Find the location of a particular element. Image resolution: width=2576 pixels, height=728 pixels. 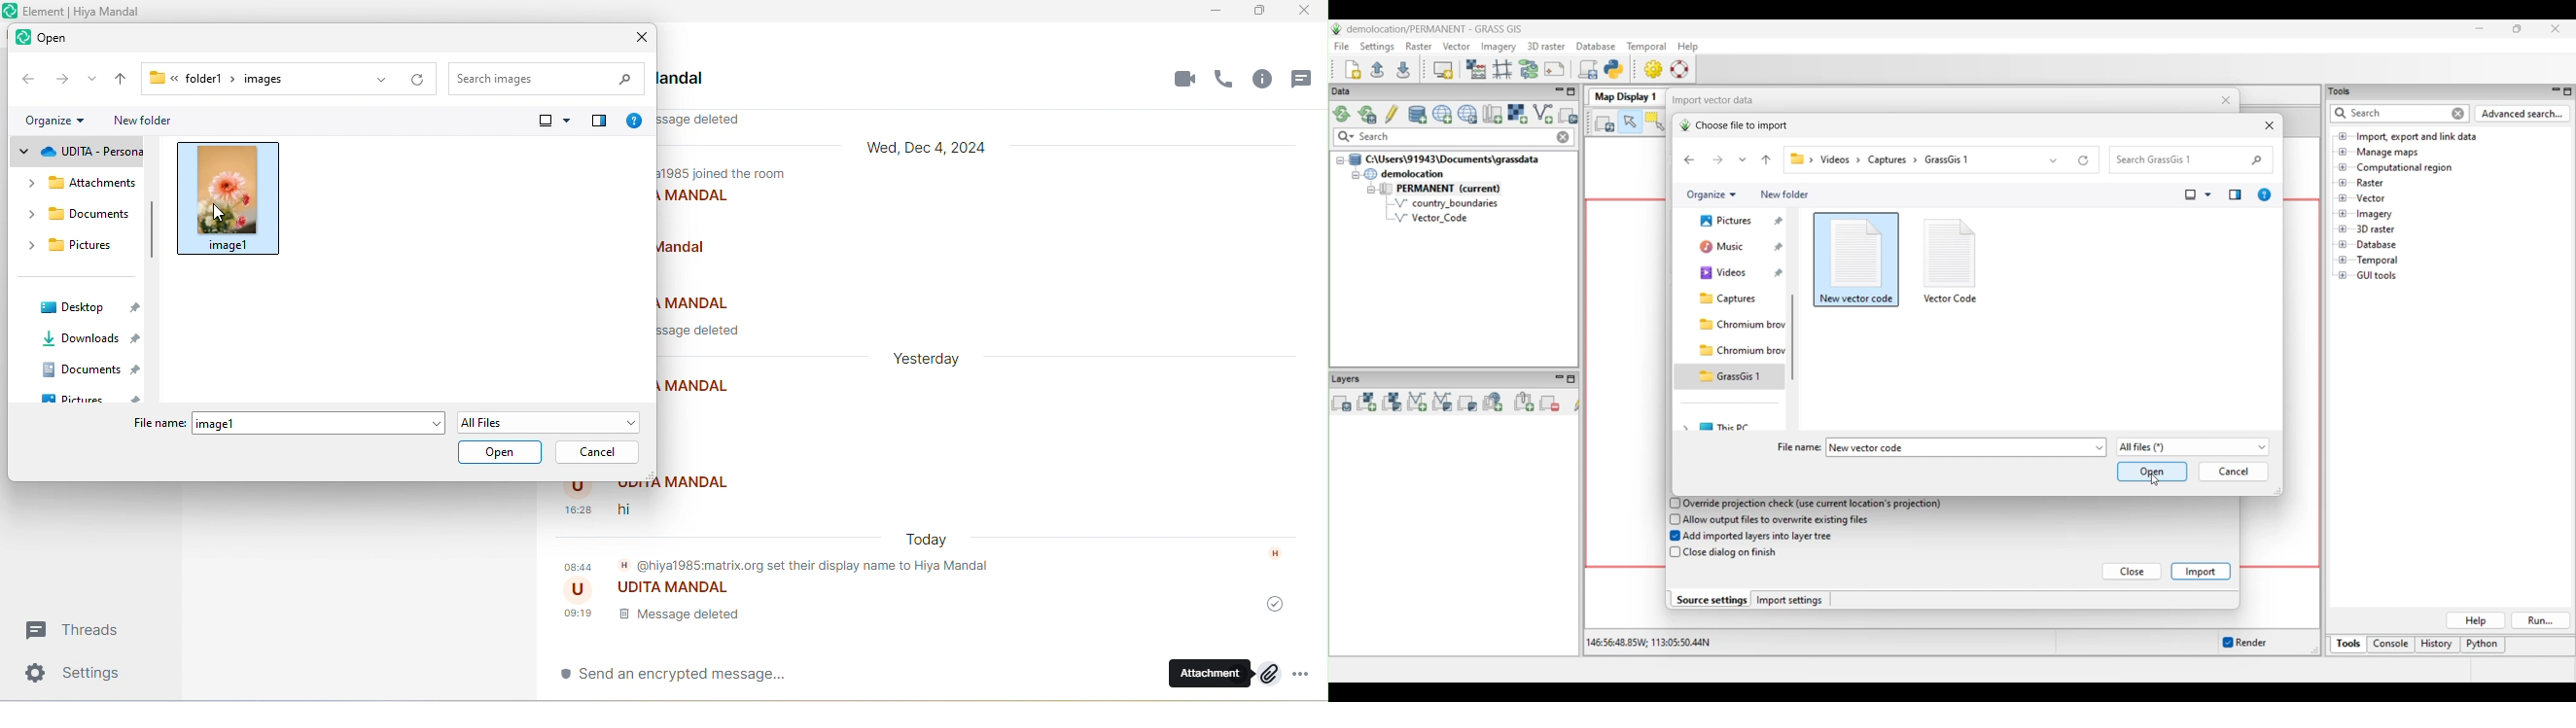

recent location  is located at coordinates (93, 81).